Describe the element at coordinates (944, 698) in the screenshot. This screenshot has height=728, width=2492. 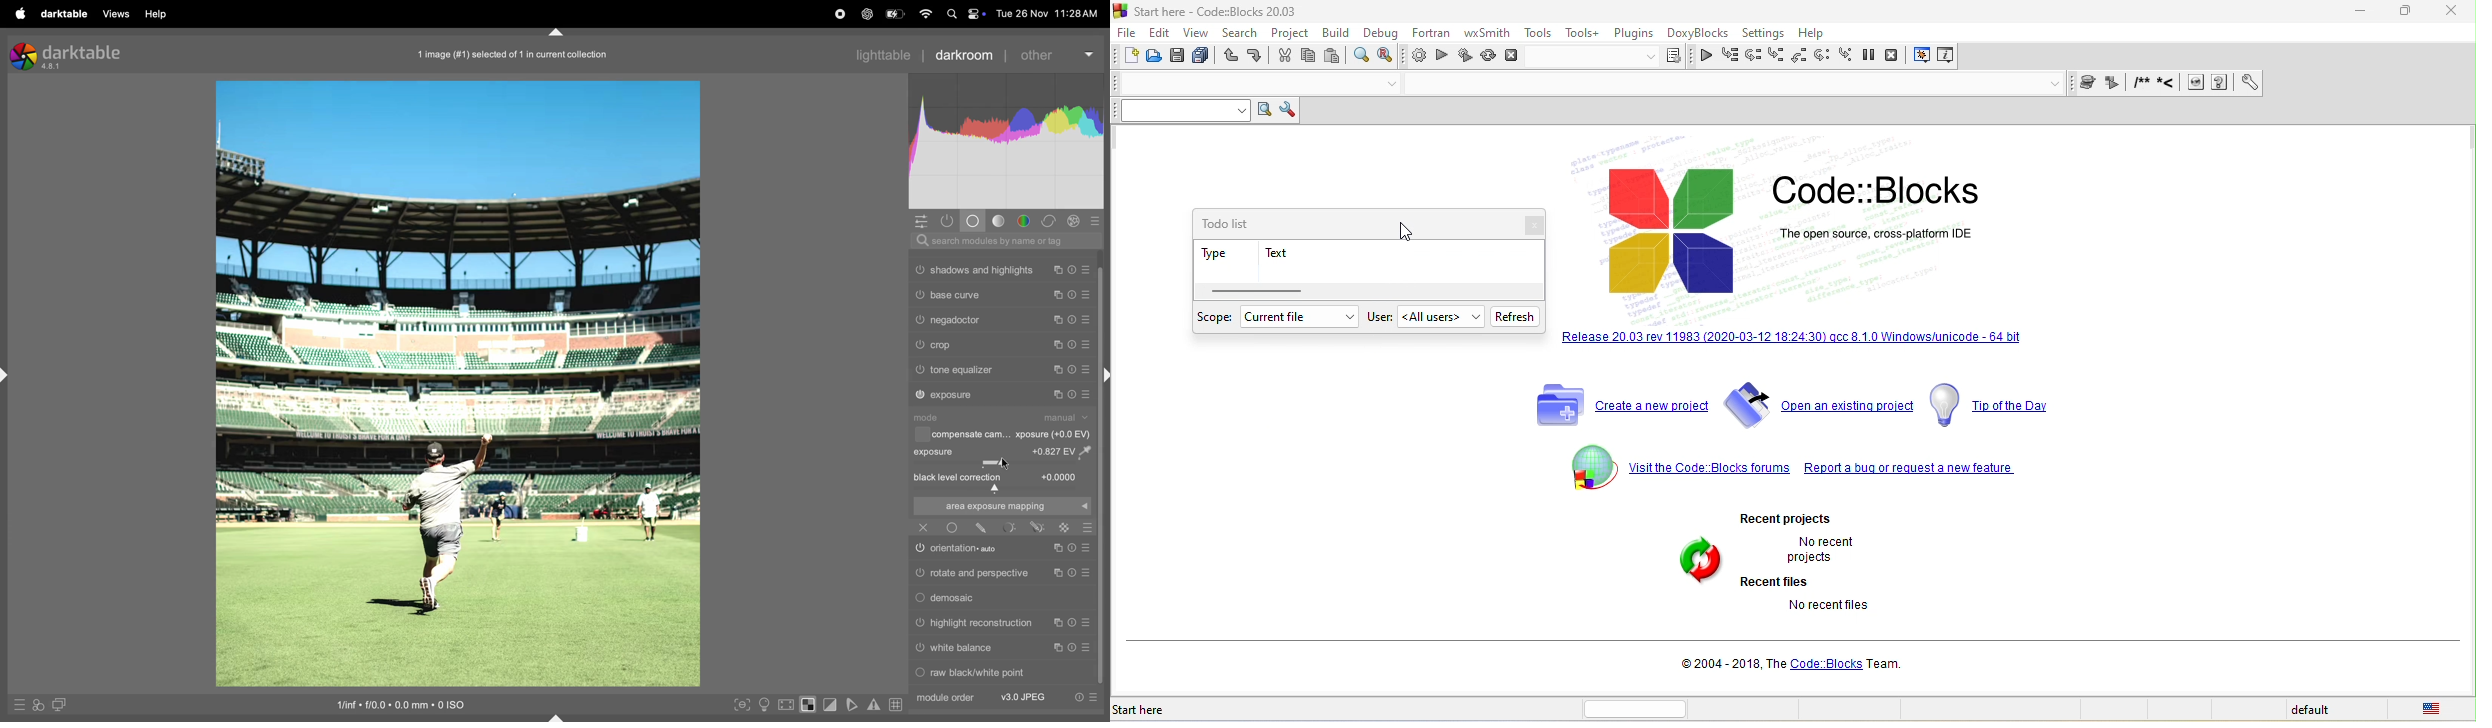
I see `module order` at that location.